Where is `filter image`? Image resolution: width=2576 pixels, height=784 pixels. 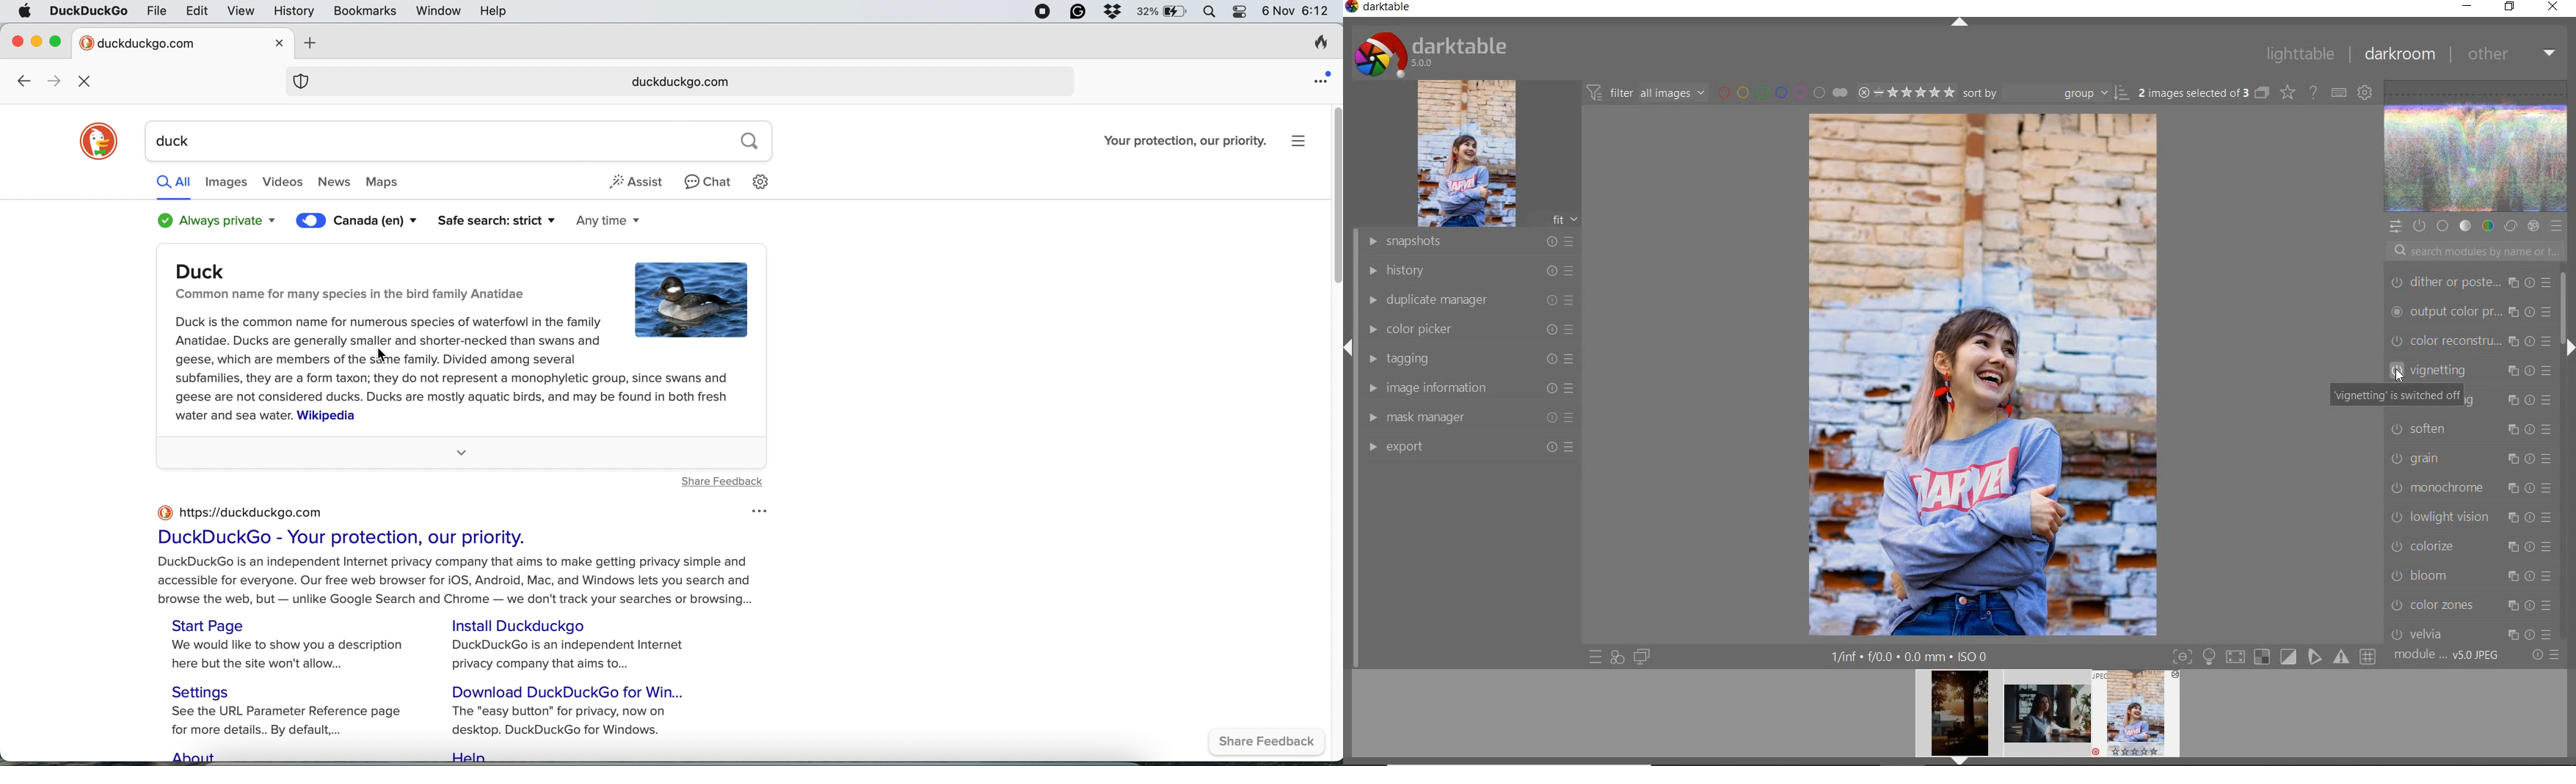 filter image is located at coordinates (1645, 92).